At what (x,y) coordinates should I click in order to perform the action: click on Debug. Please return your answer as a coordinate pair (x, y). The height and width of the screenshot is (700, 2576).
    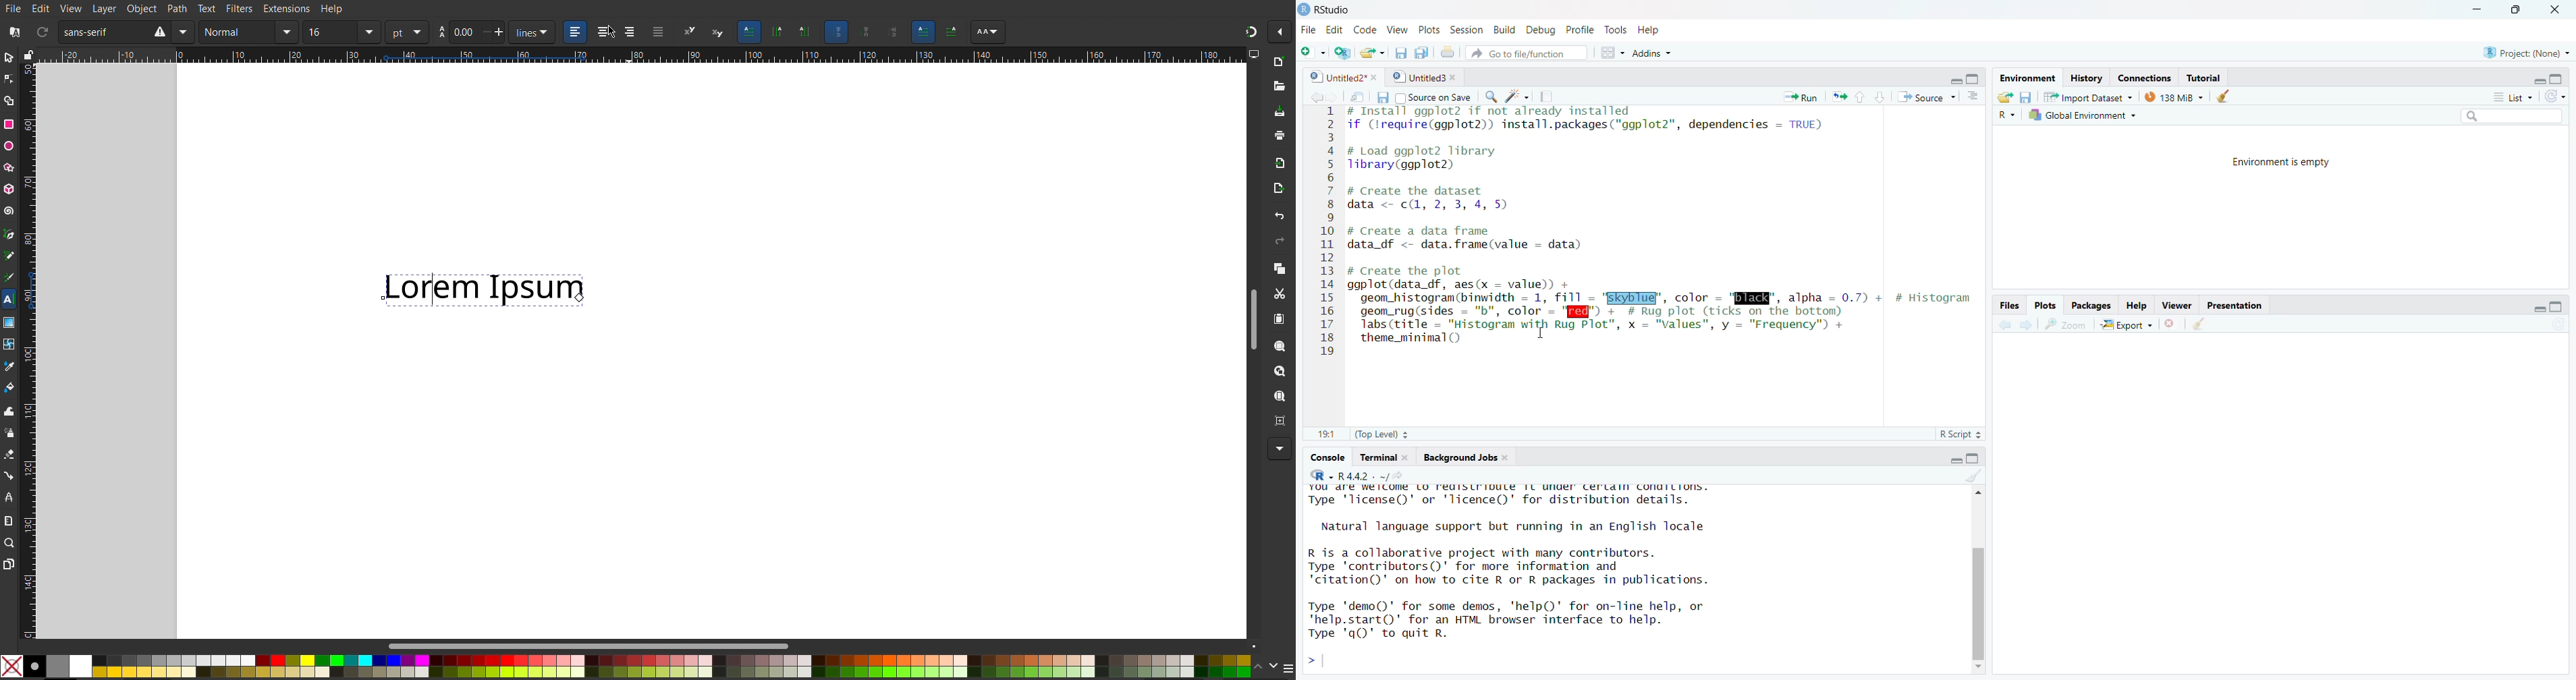
    Looking at the image, I should click on (1543, 29).